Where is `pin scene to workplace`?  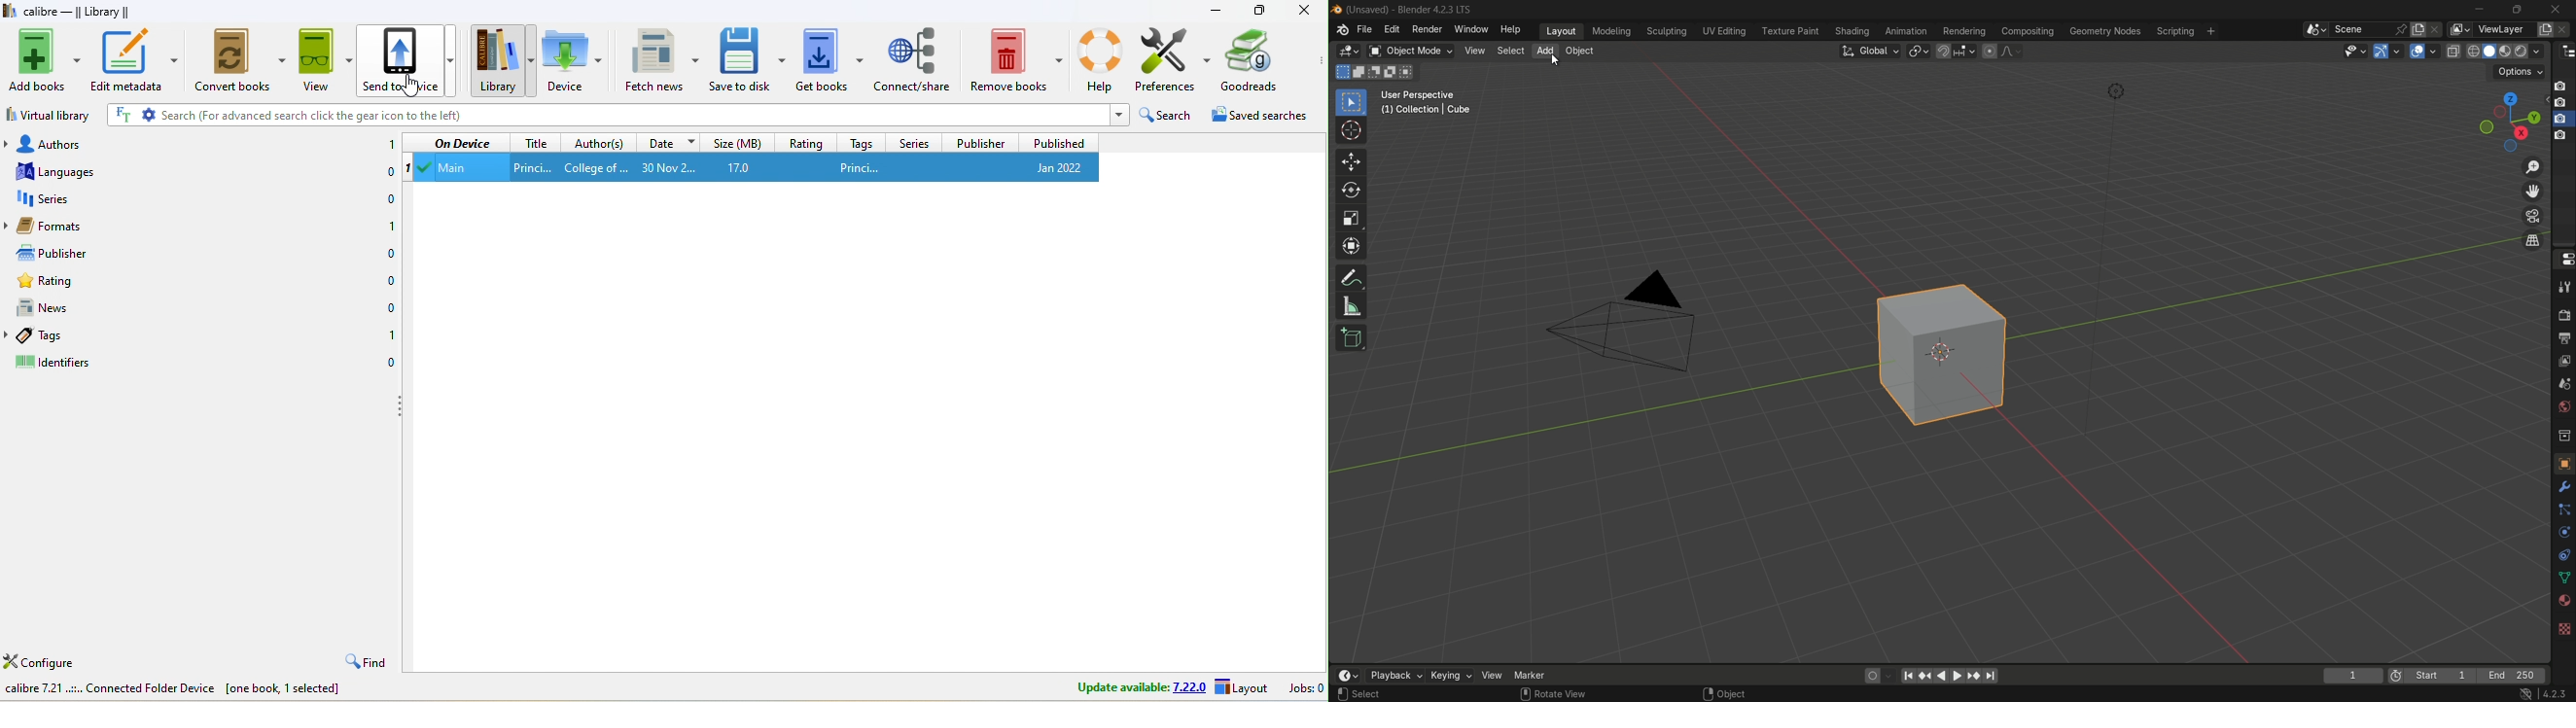
pin scene to workplace is located at coordinates (2402, 29).